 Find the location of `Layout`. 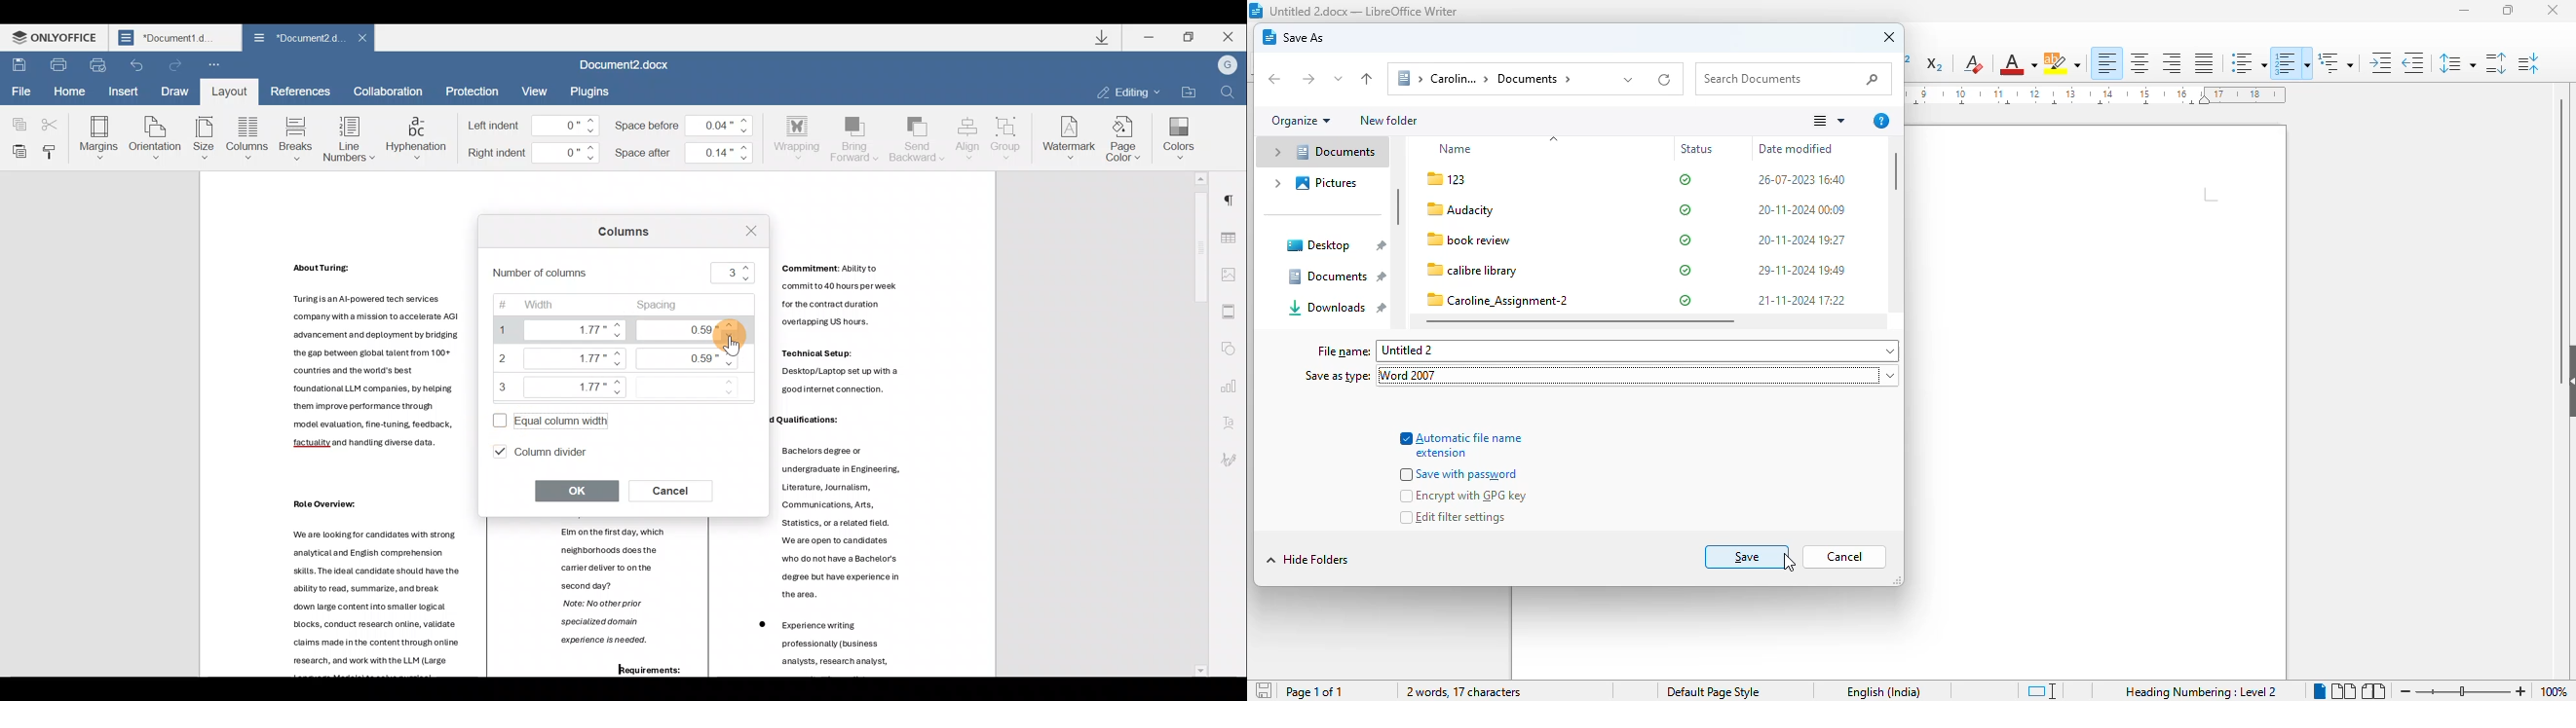

Layout is located at coordinates (229, 91).